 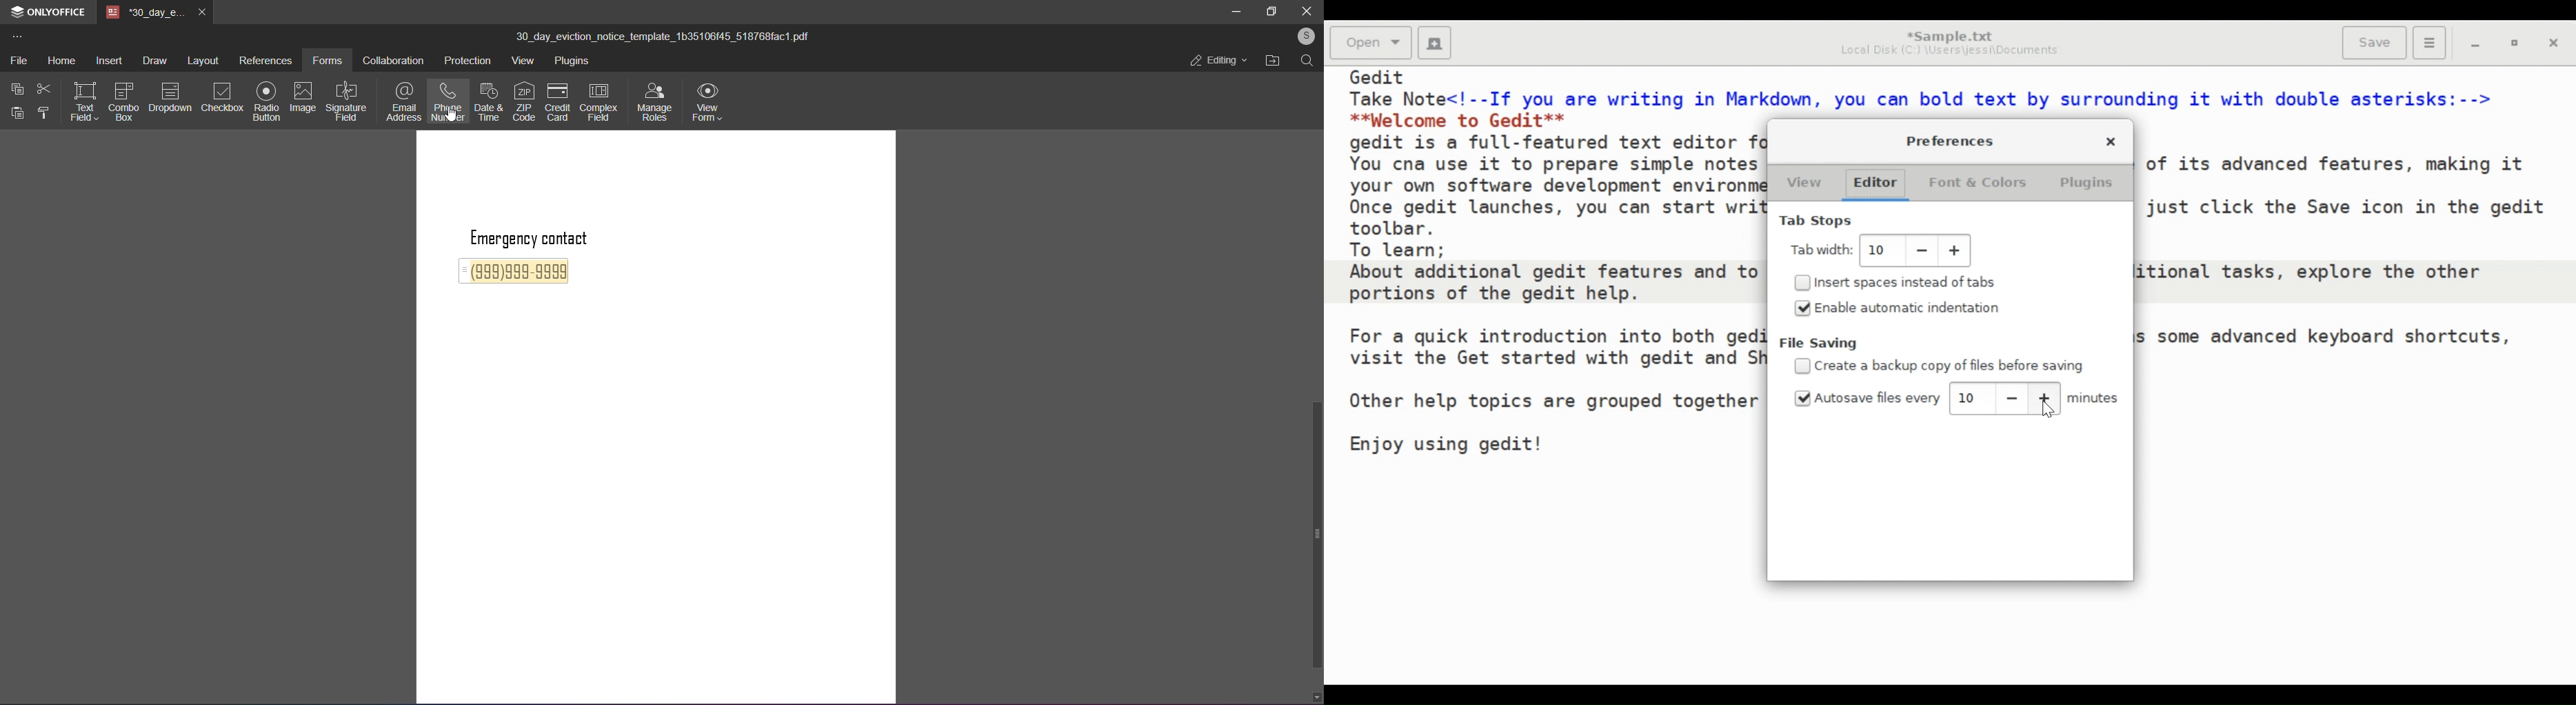 What do you see at coordinates (328, 57) in the screenshot?
I see `forms` at bounding box center [328, 57].